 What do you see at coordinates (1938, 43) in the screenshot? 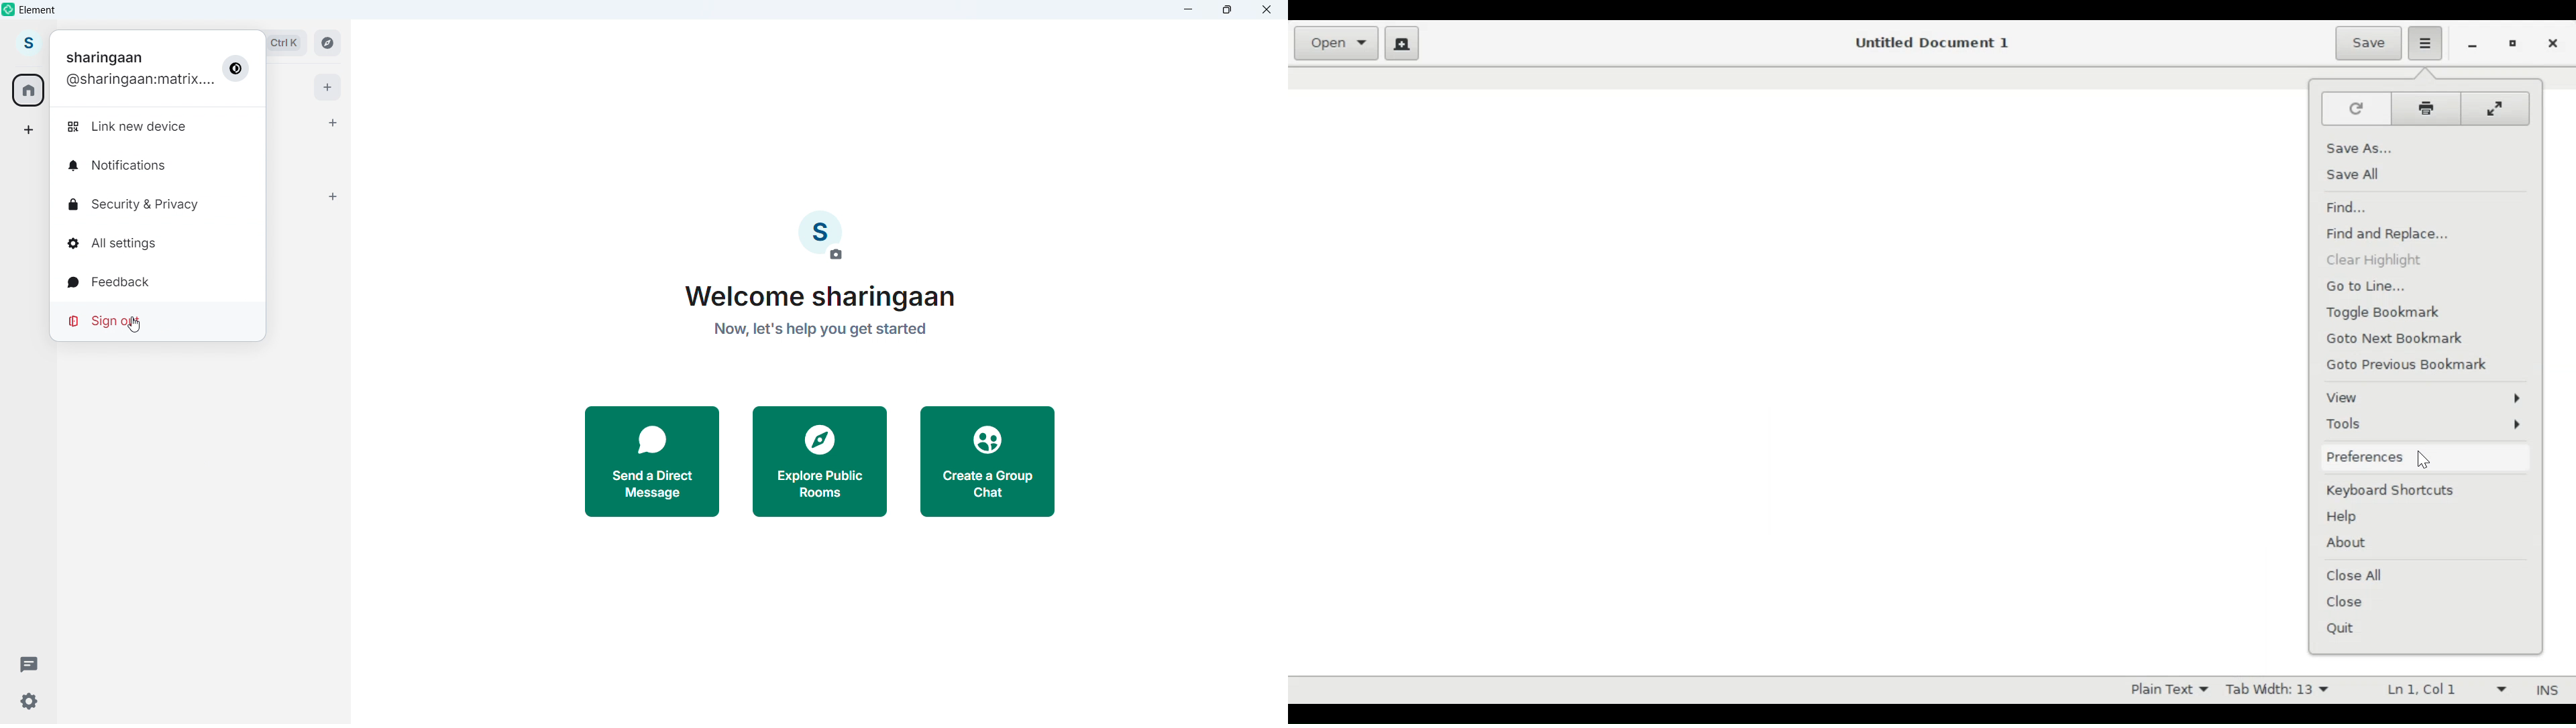
I see `Untitled Document ` at bounding box center [1938, 43].